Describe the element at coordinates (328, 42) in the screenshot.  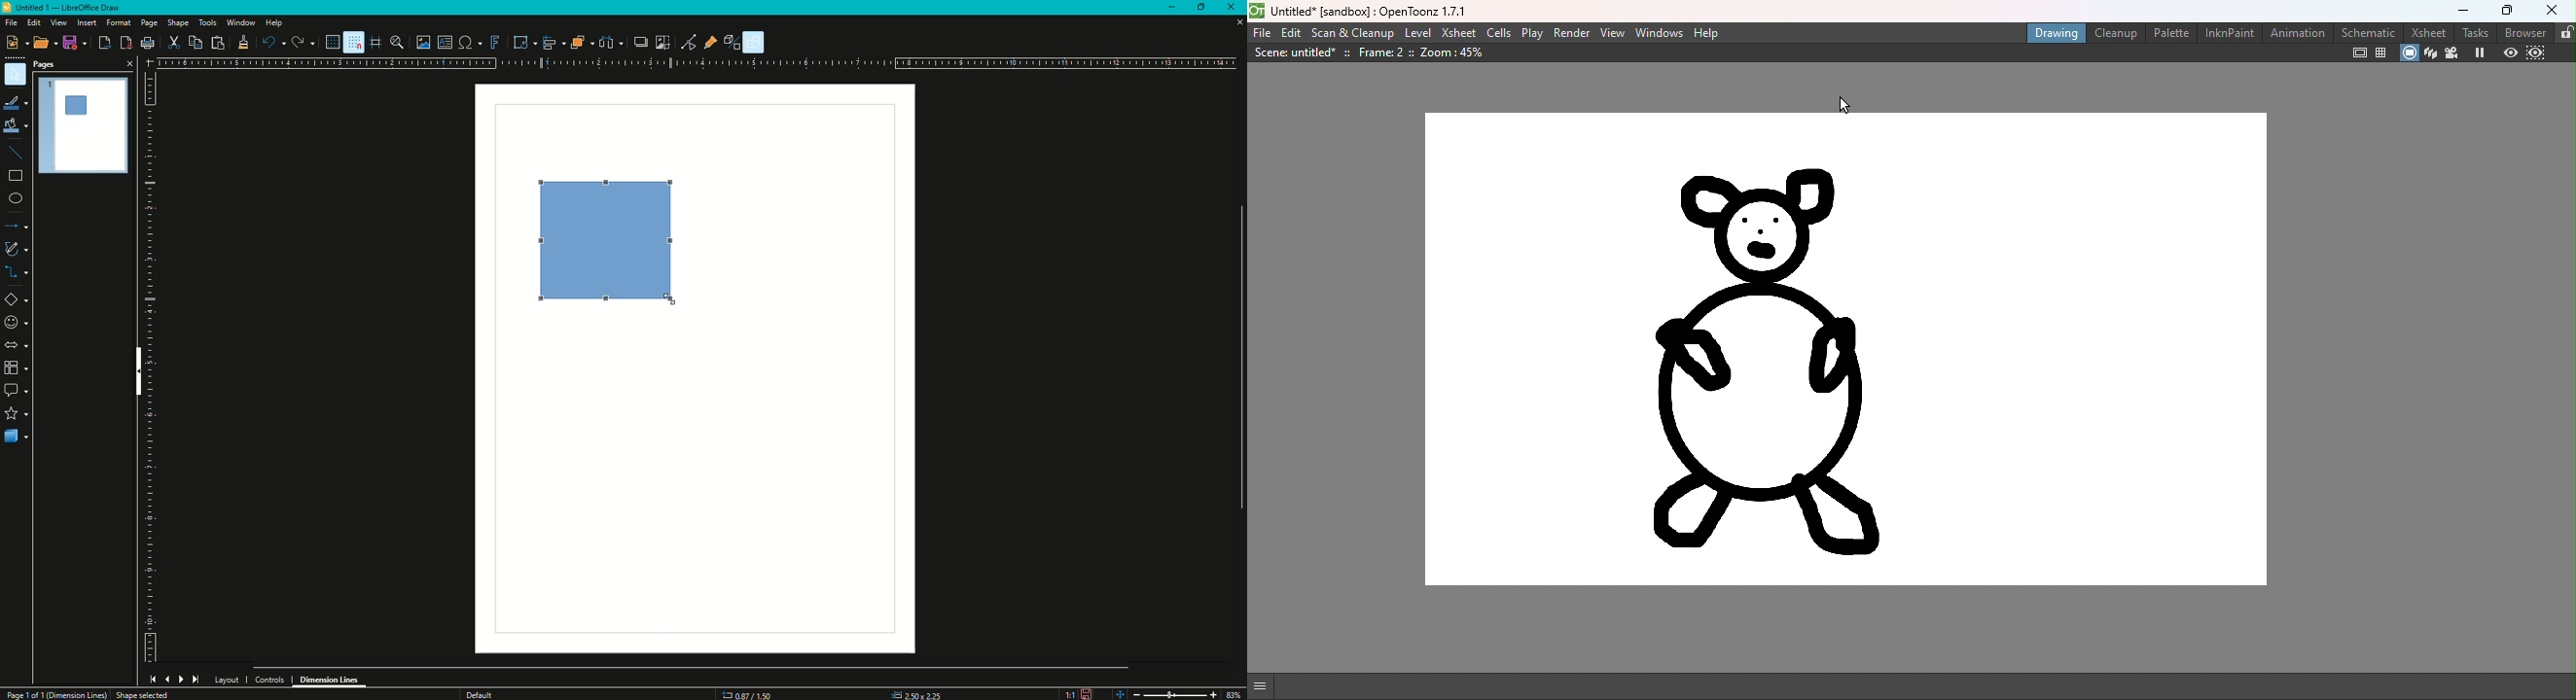
I see `Display Grid` at that location.